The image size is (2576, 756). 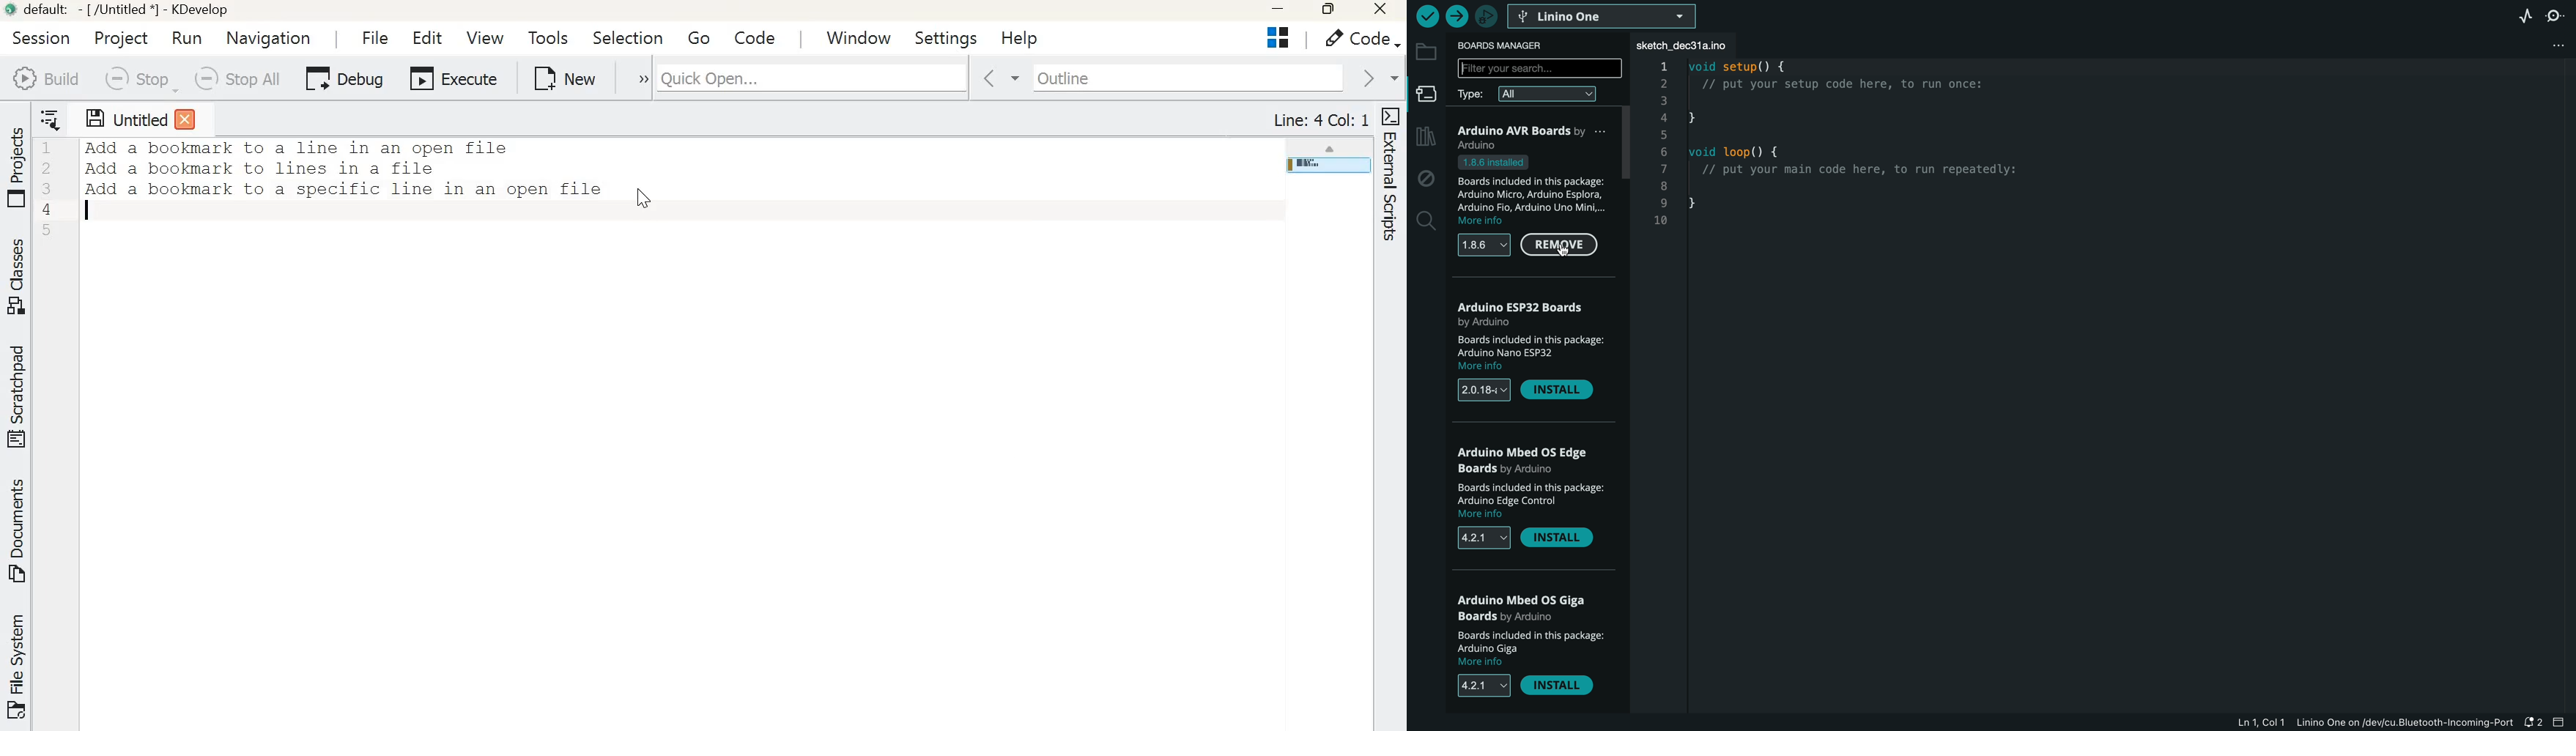 What do you see at coordinates (547, 37) in the screenshot?
I see `Tools` at bounding box center [547, 37].